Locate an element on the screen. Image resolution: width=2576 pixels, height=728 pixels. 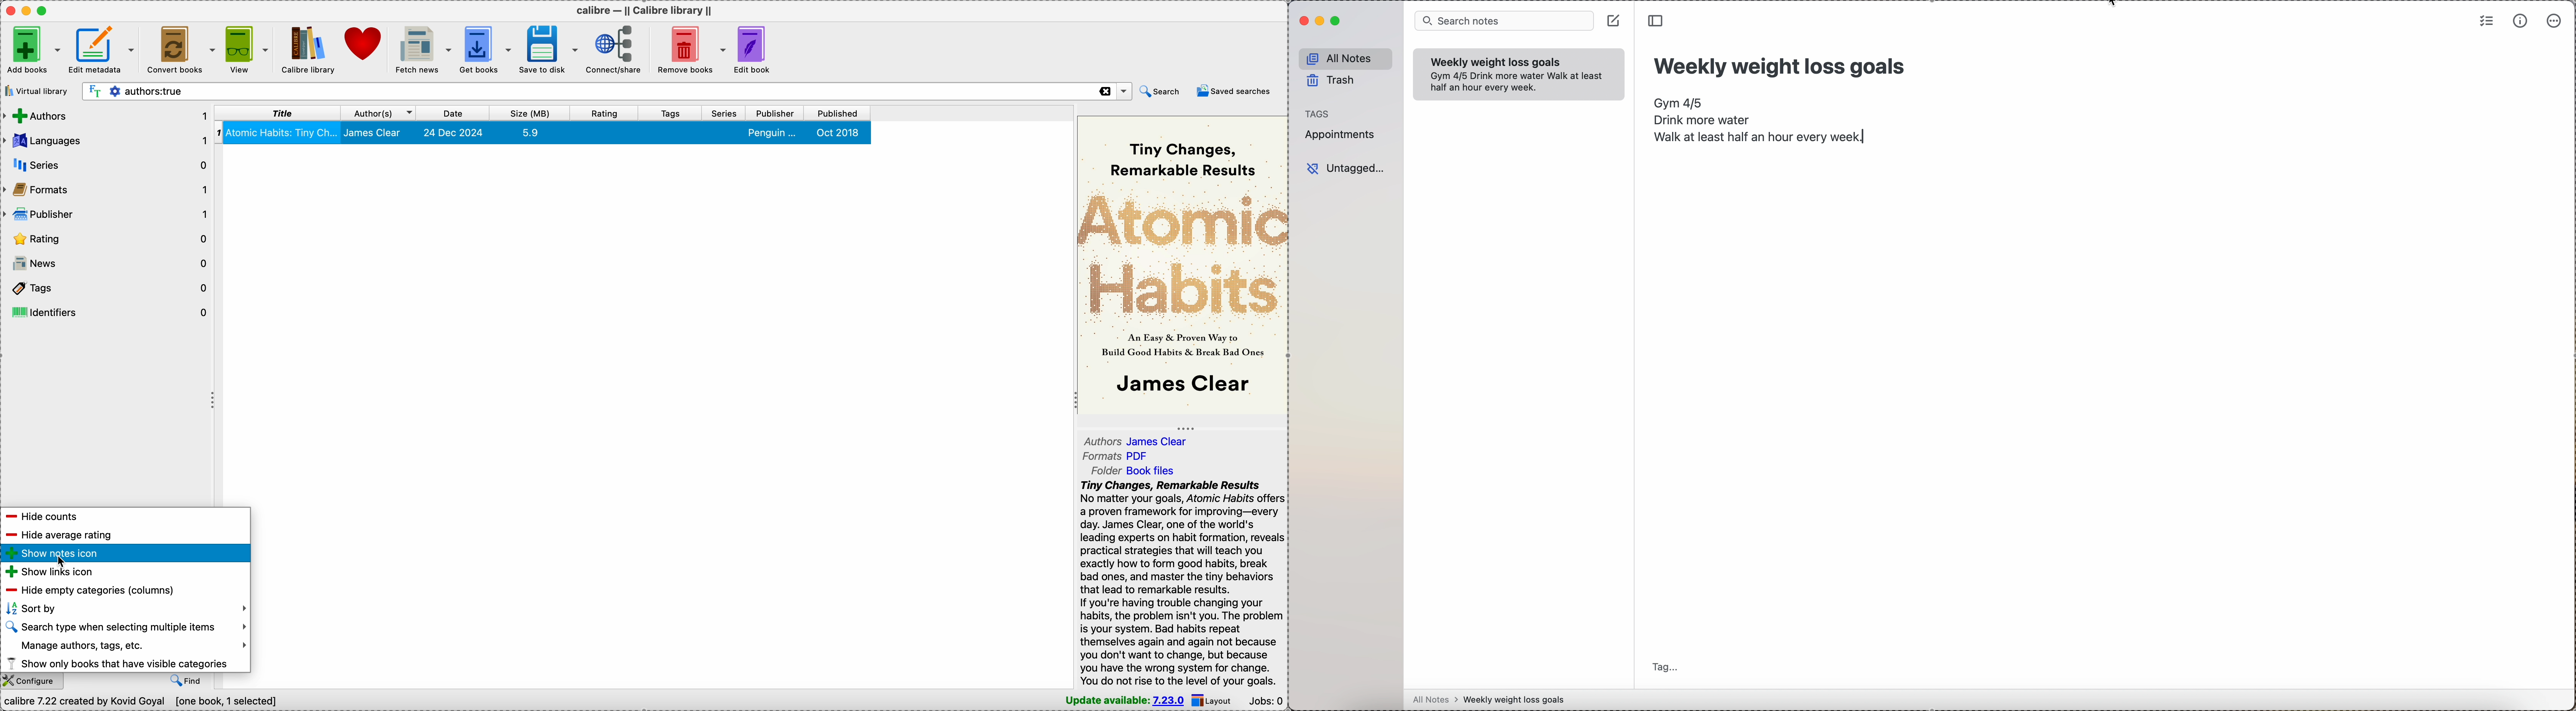
author(S) is located at coordinates (378, 113).